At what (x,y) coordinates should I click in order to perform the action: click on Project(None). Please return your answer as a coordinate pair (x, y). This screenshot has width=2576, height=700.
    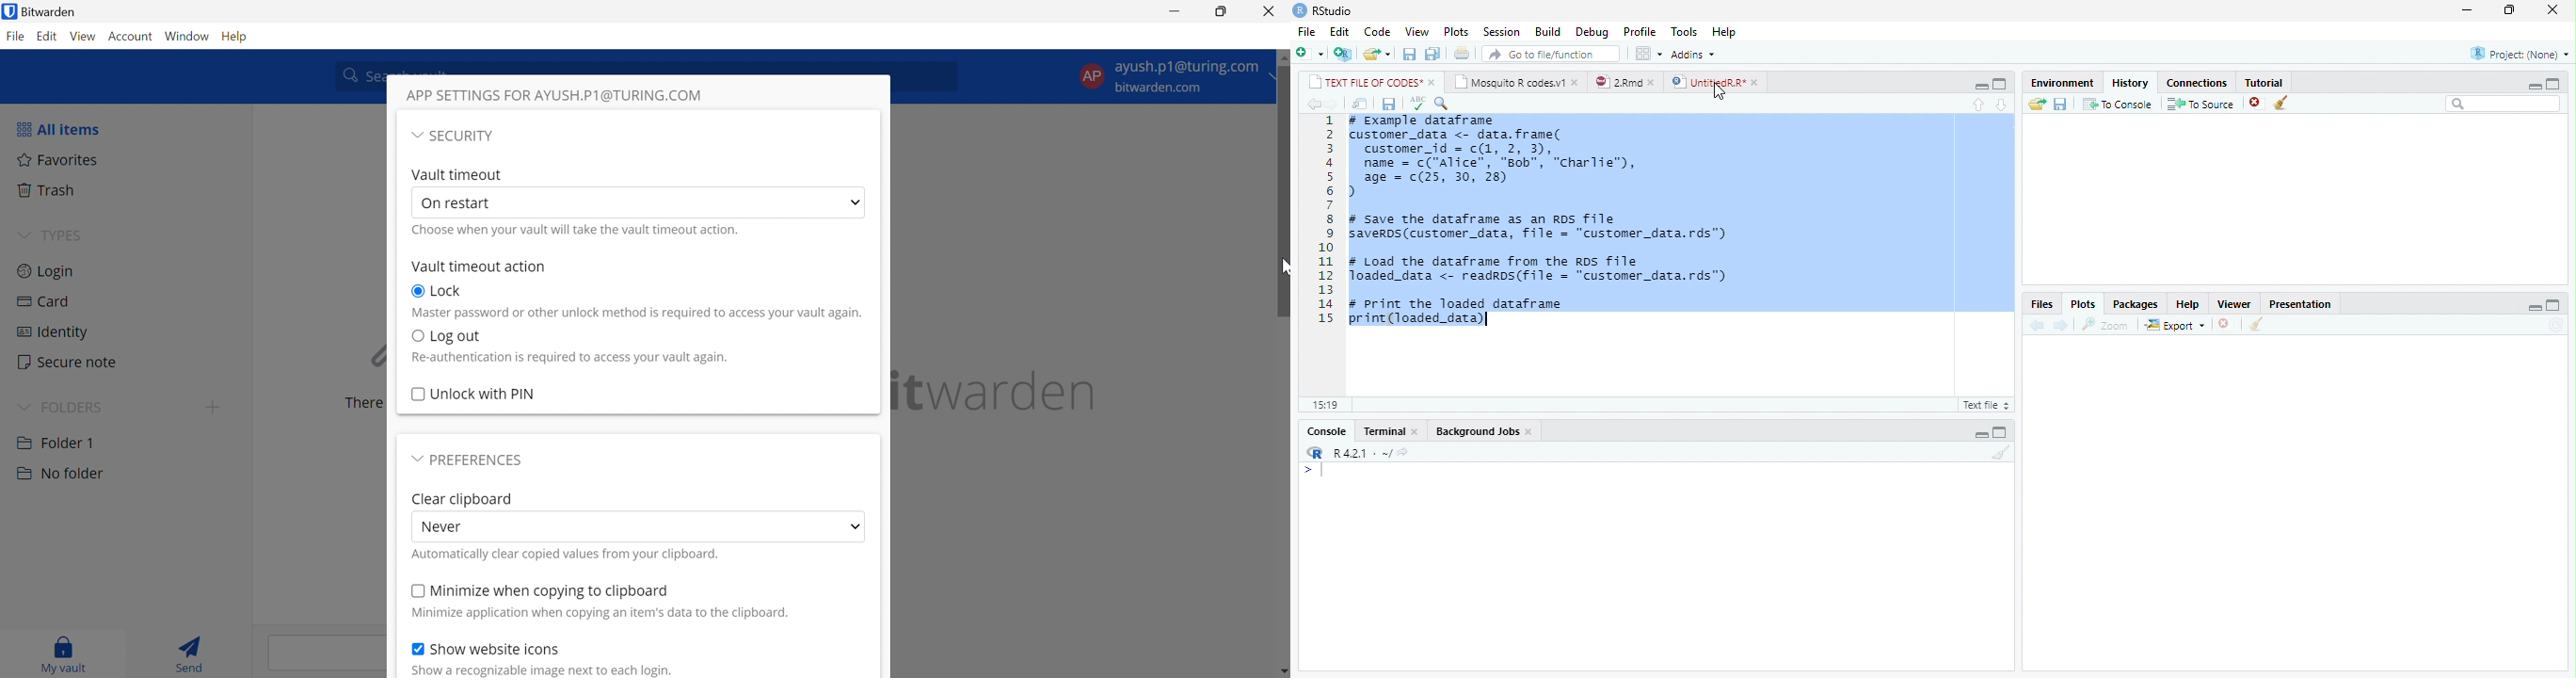
    Looking at the image, I should click on (2520, 54).